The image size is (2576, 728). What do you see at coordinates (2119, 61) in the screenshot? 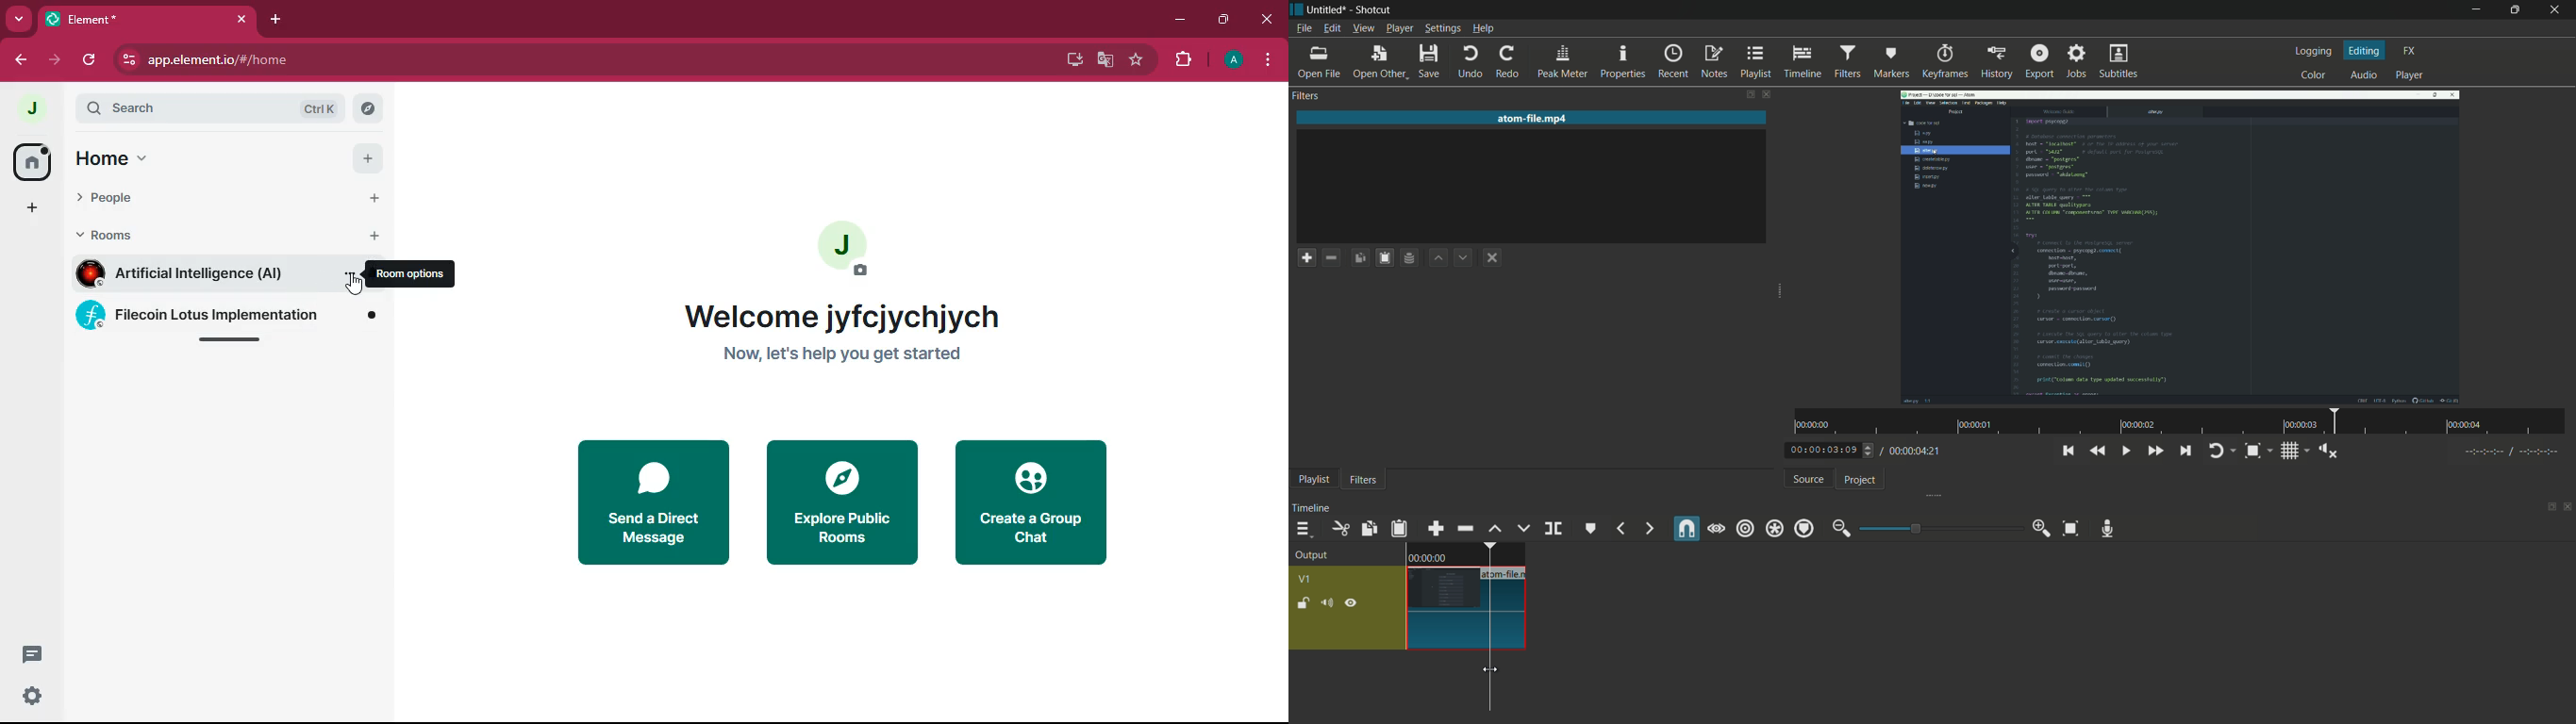
I see `subtitles` at bounding box center [2119, 61].